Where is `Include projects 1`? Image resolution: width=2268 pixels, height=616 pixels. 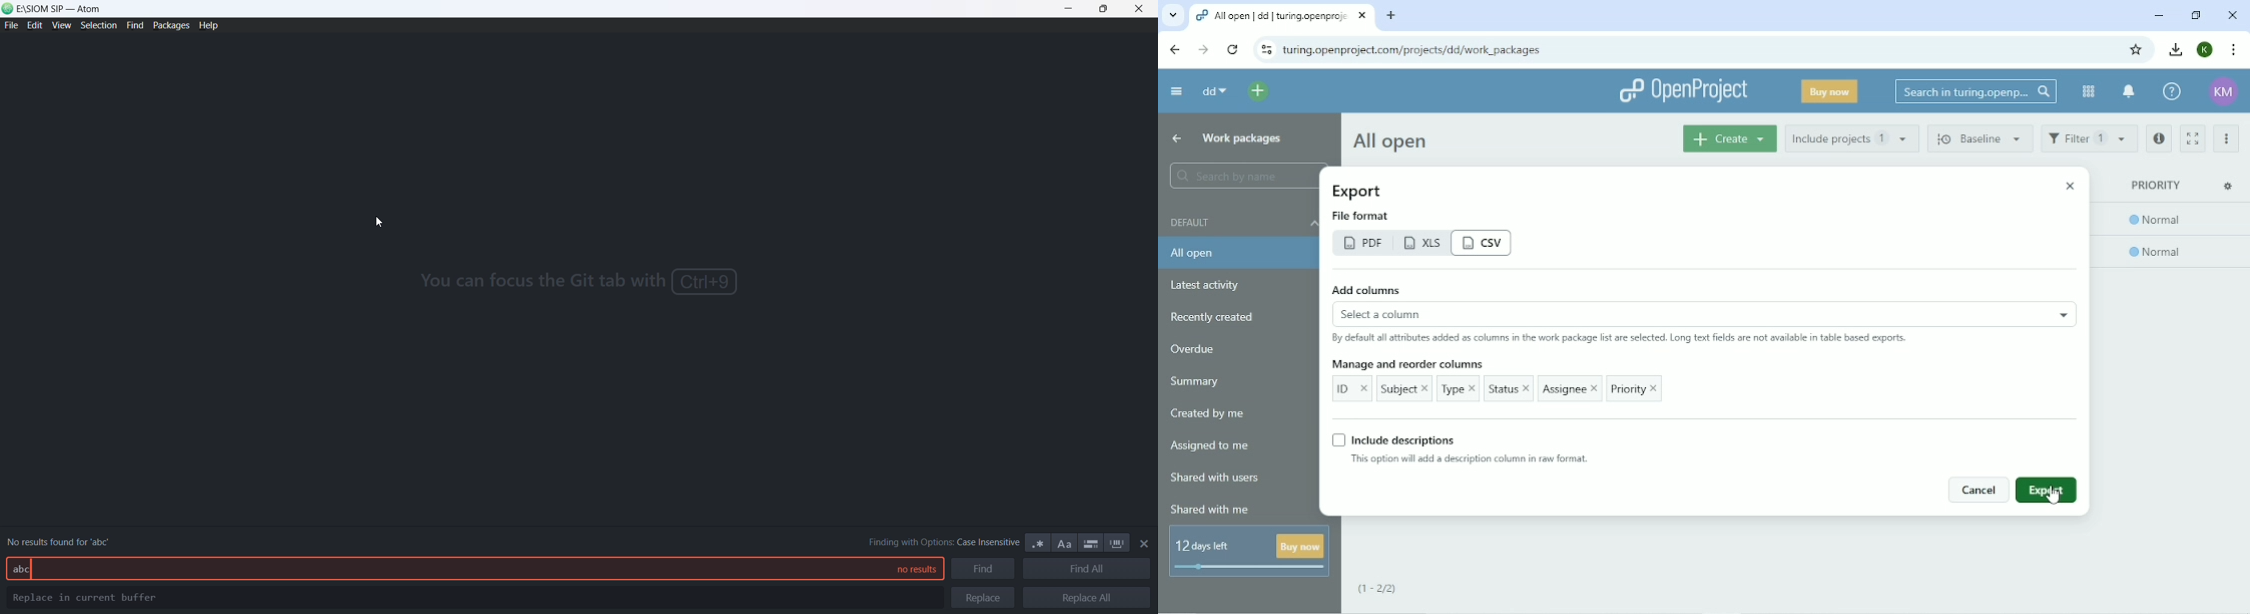
Include projects 1 is located at coordinates (1853, 138).